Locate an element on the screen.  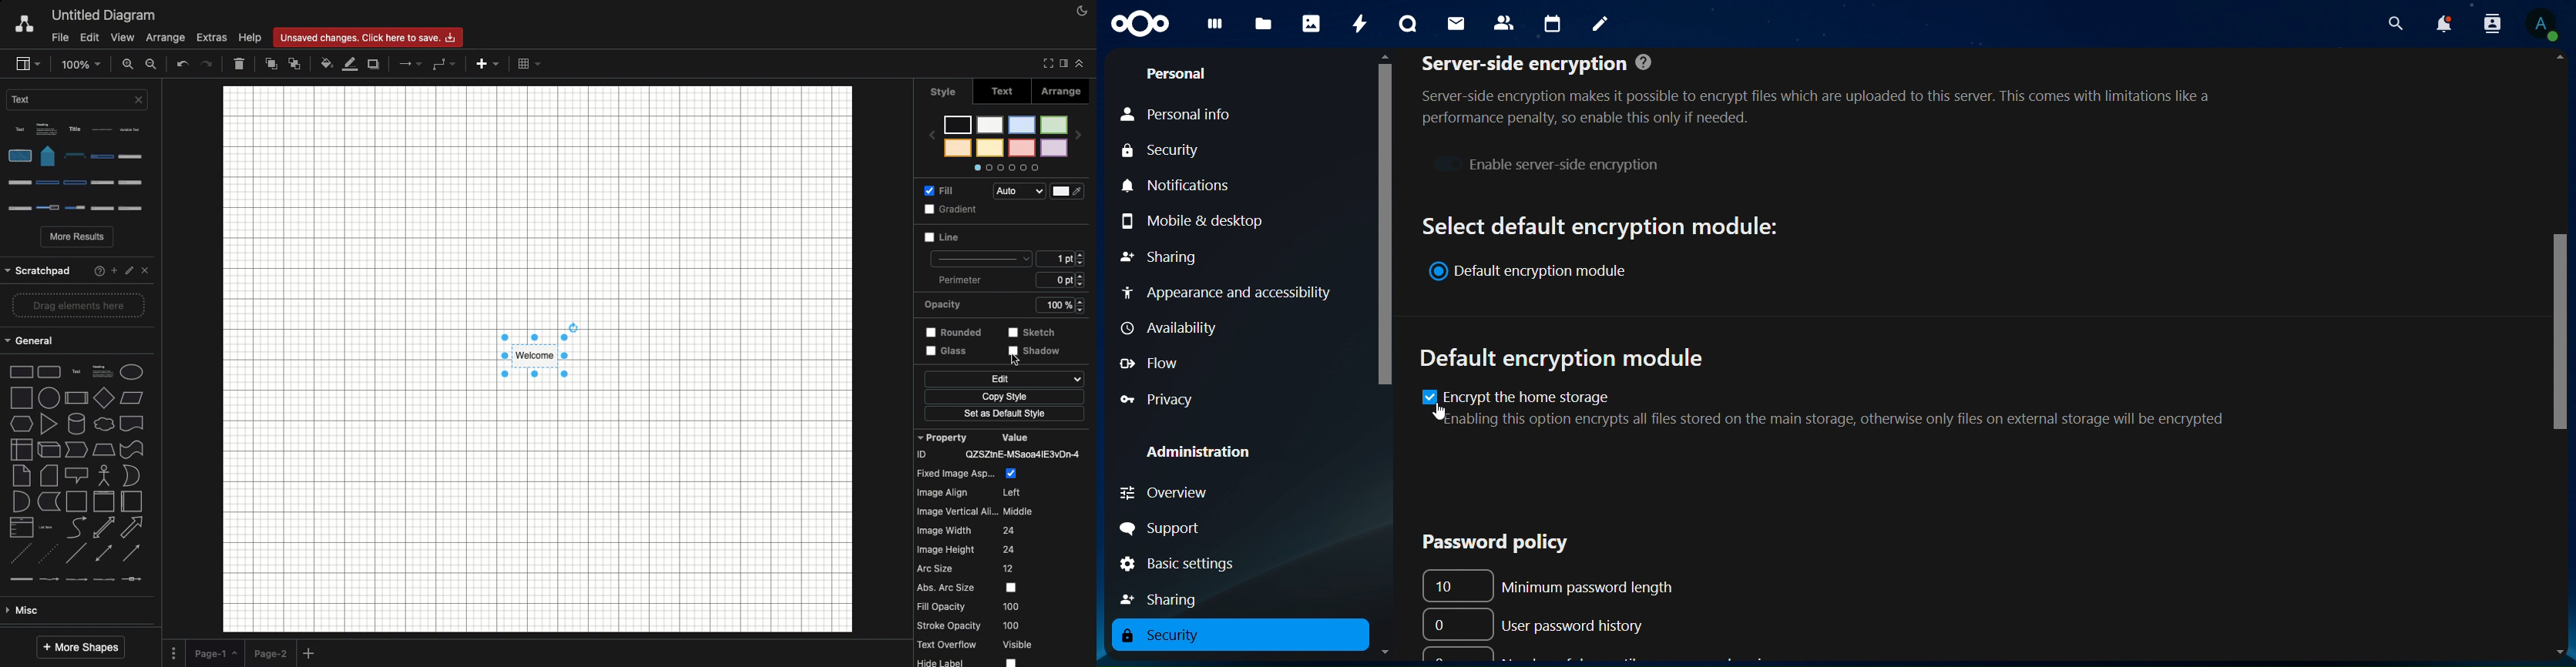
Text is located at coordinates (1003, 93).